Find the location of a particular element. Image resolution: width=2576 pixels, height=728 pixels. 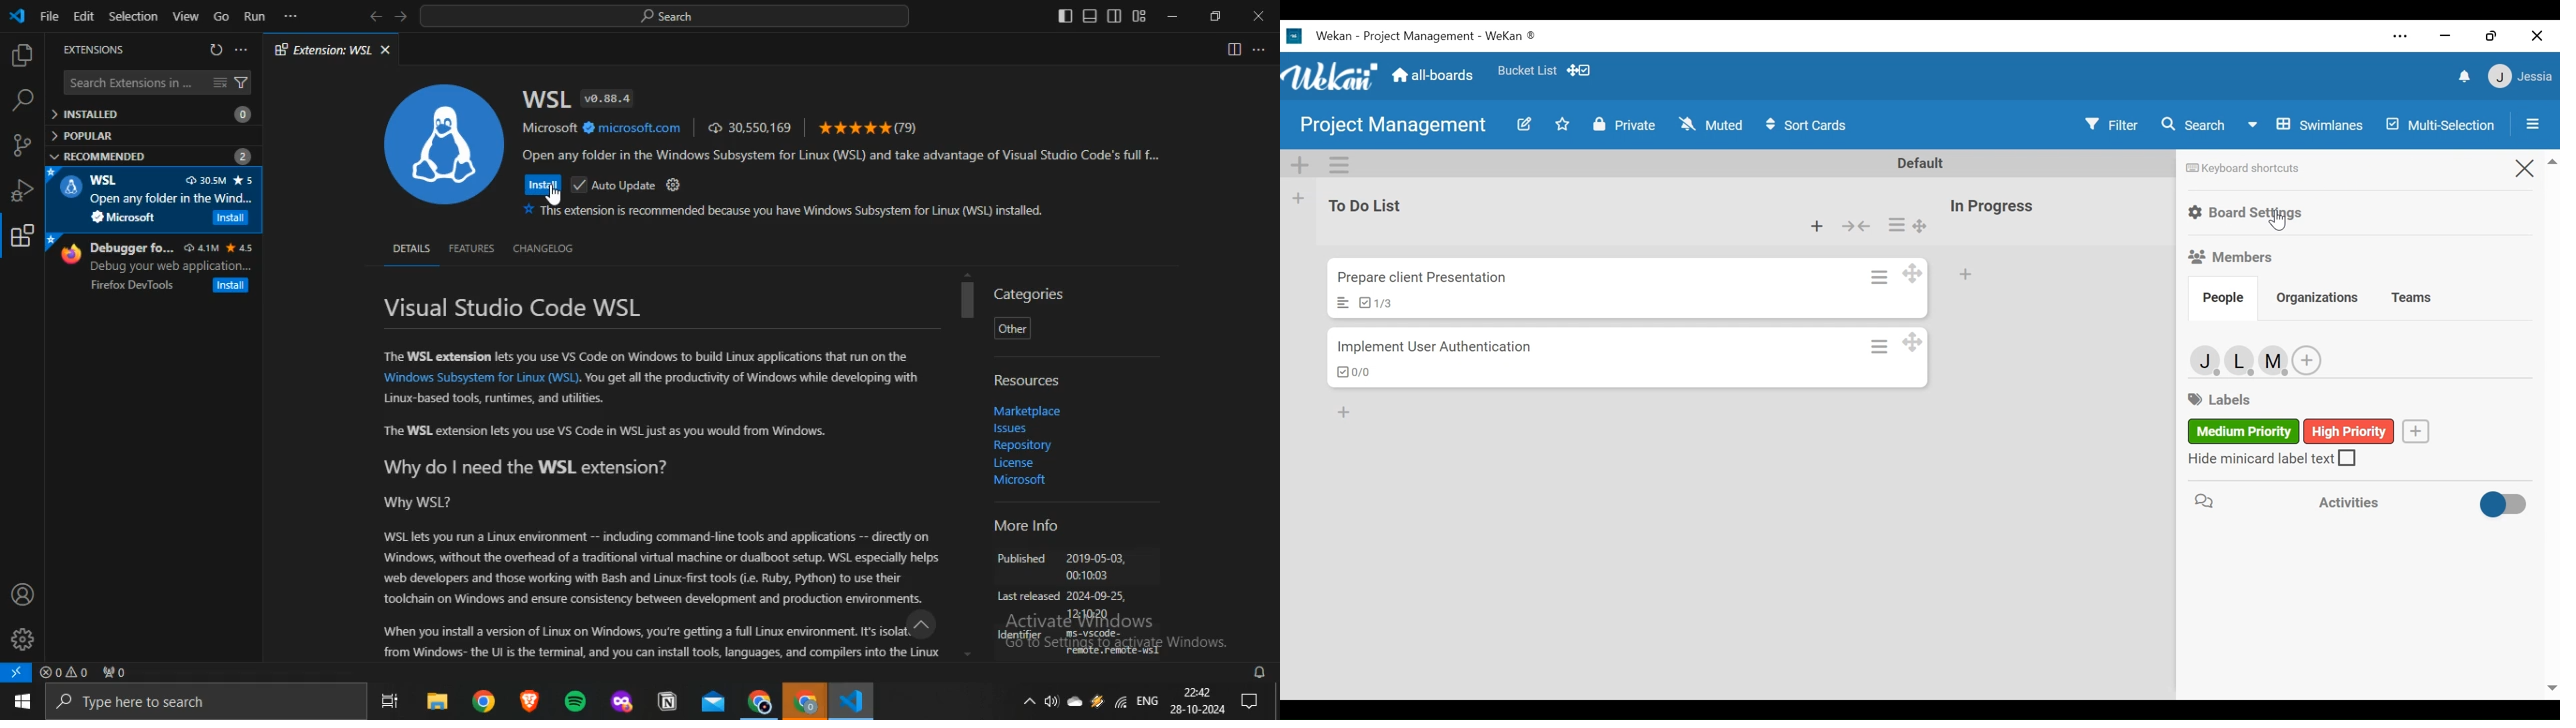

Issues is located at coordinates (1013, 428).